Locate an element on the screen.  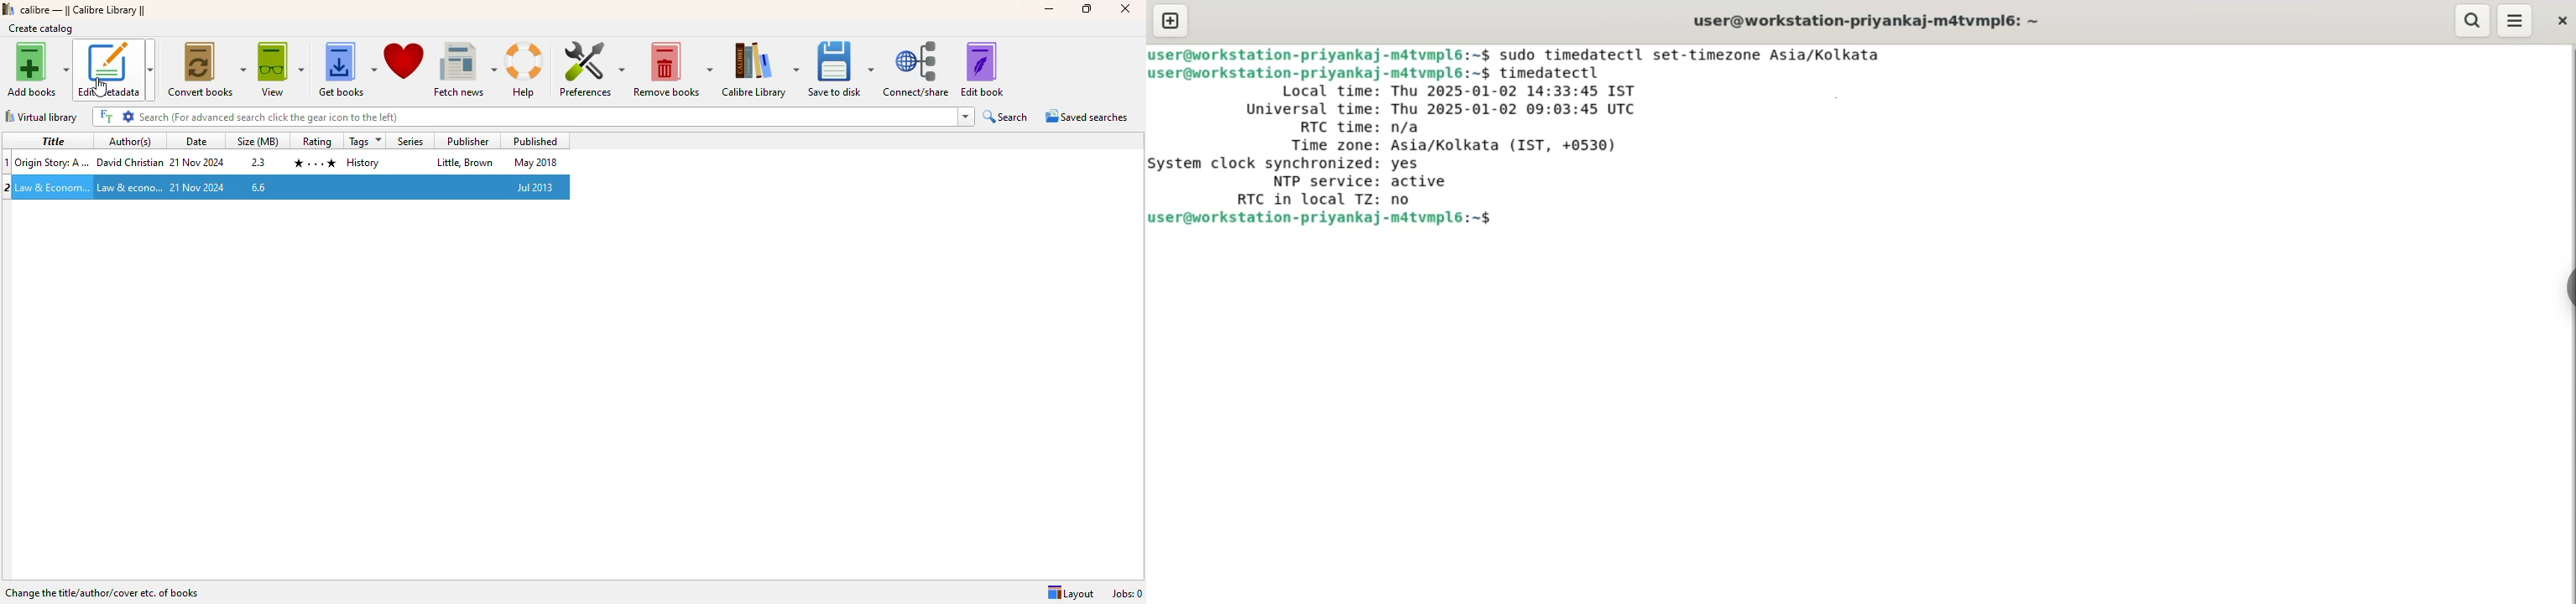
rating is located at coordinates (318, 141).